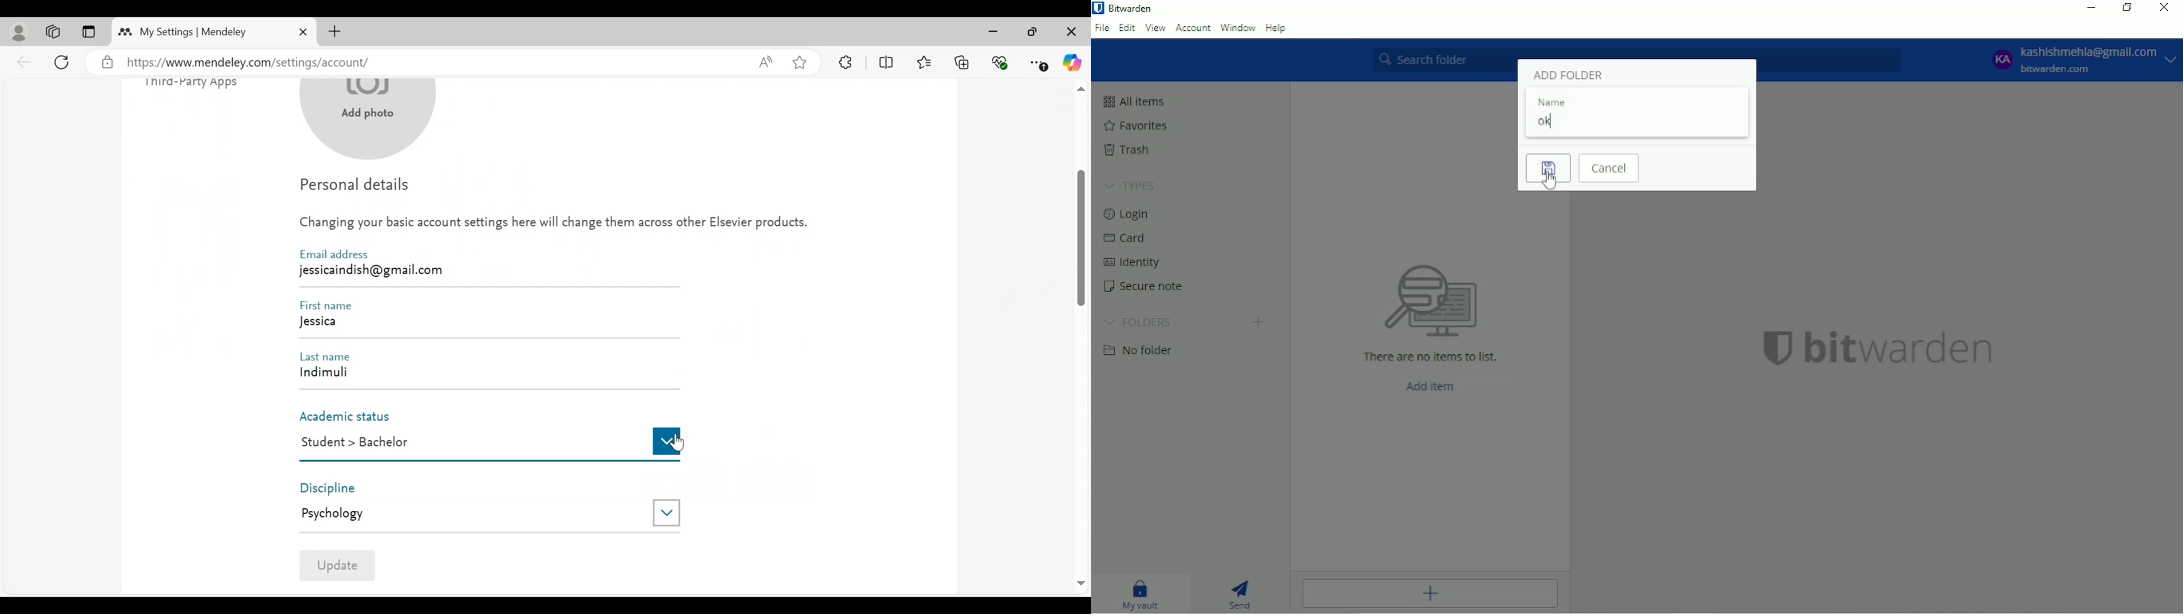  What do you see at coordinates (1071, 32) in the screenshot?
I see `Close` at bounding box center [1071, 32].